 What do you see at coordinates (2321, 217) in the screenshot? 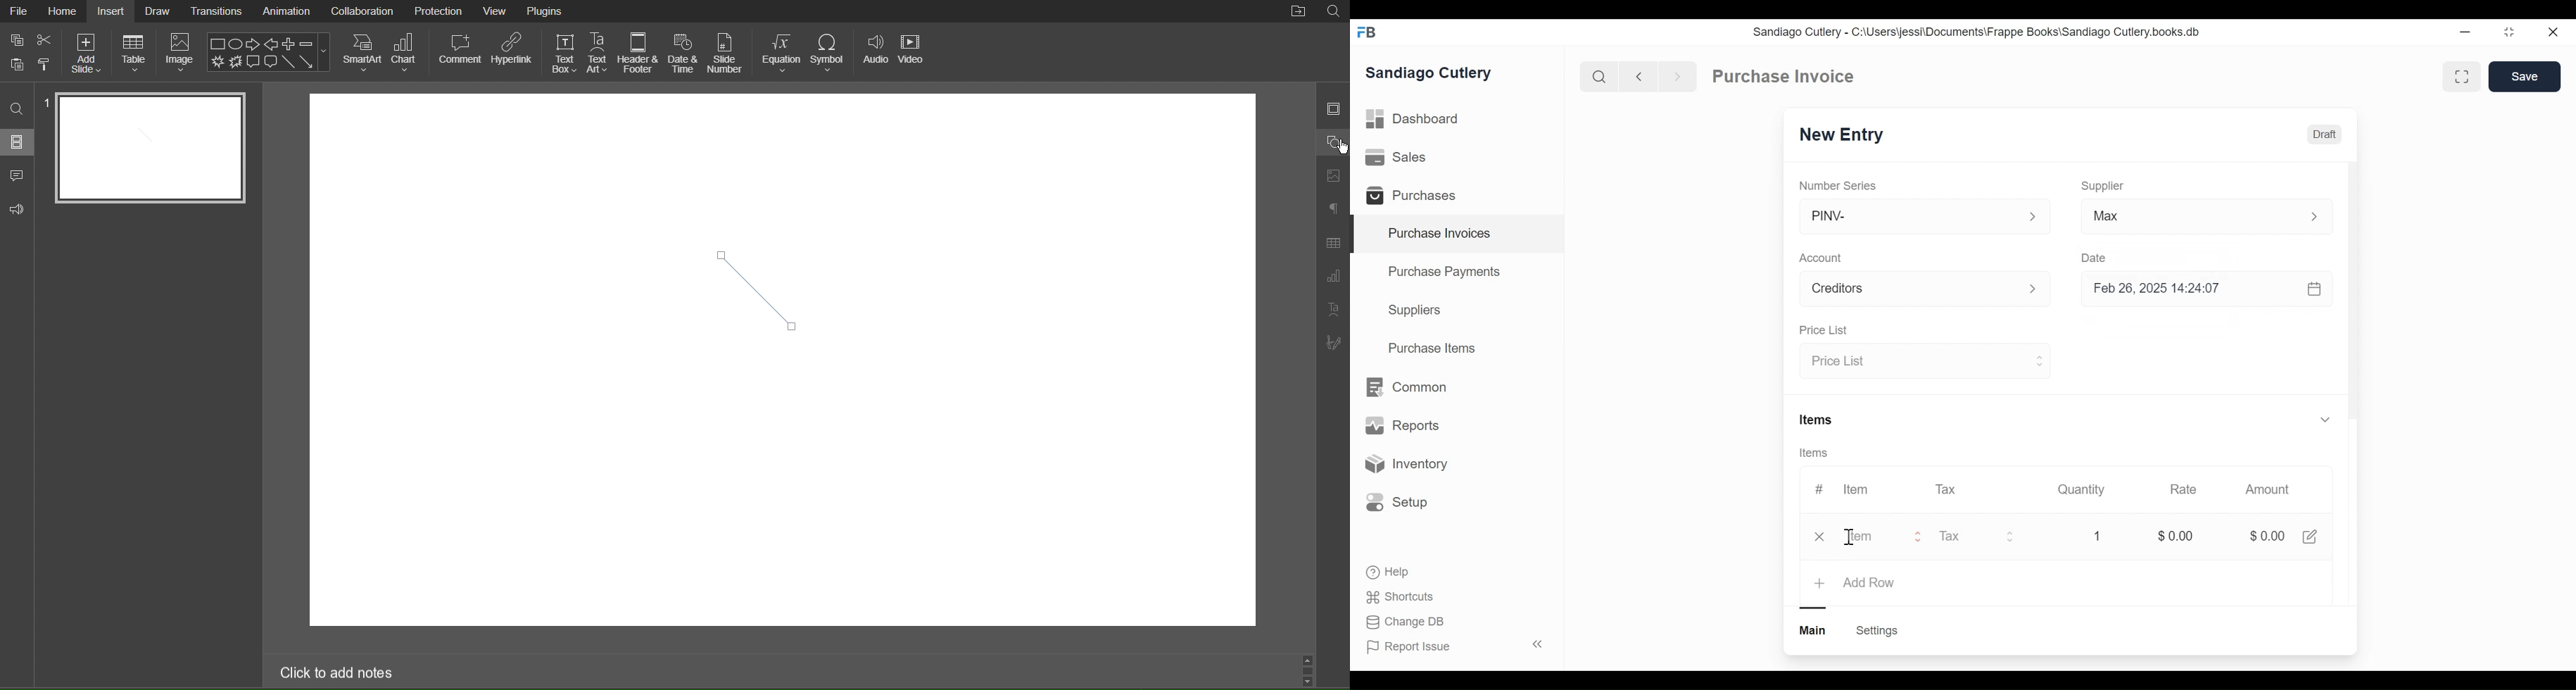
I see `Expand` at bounding box center [2321, 217].